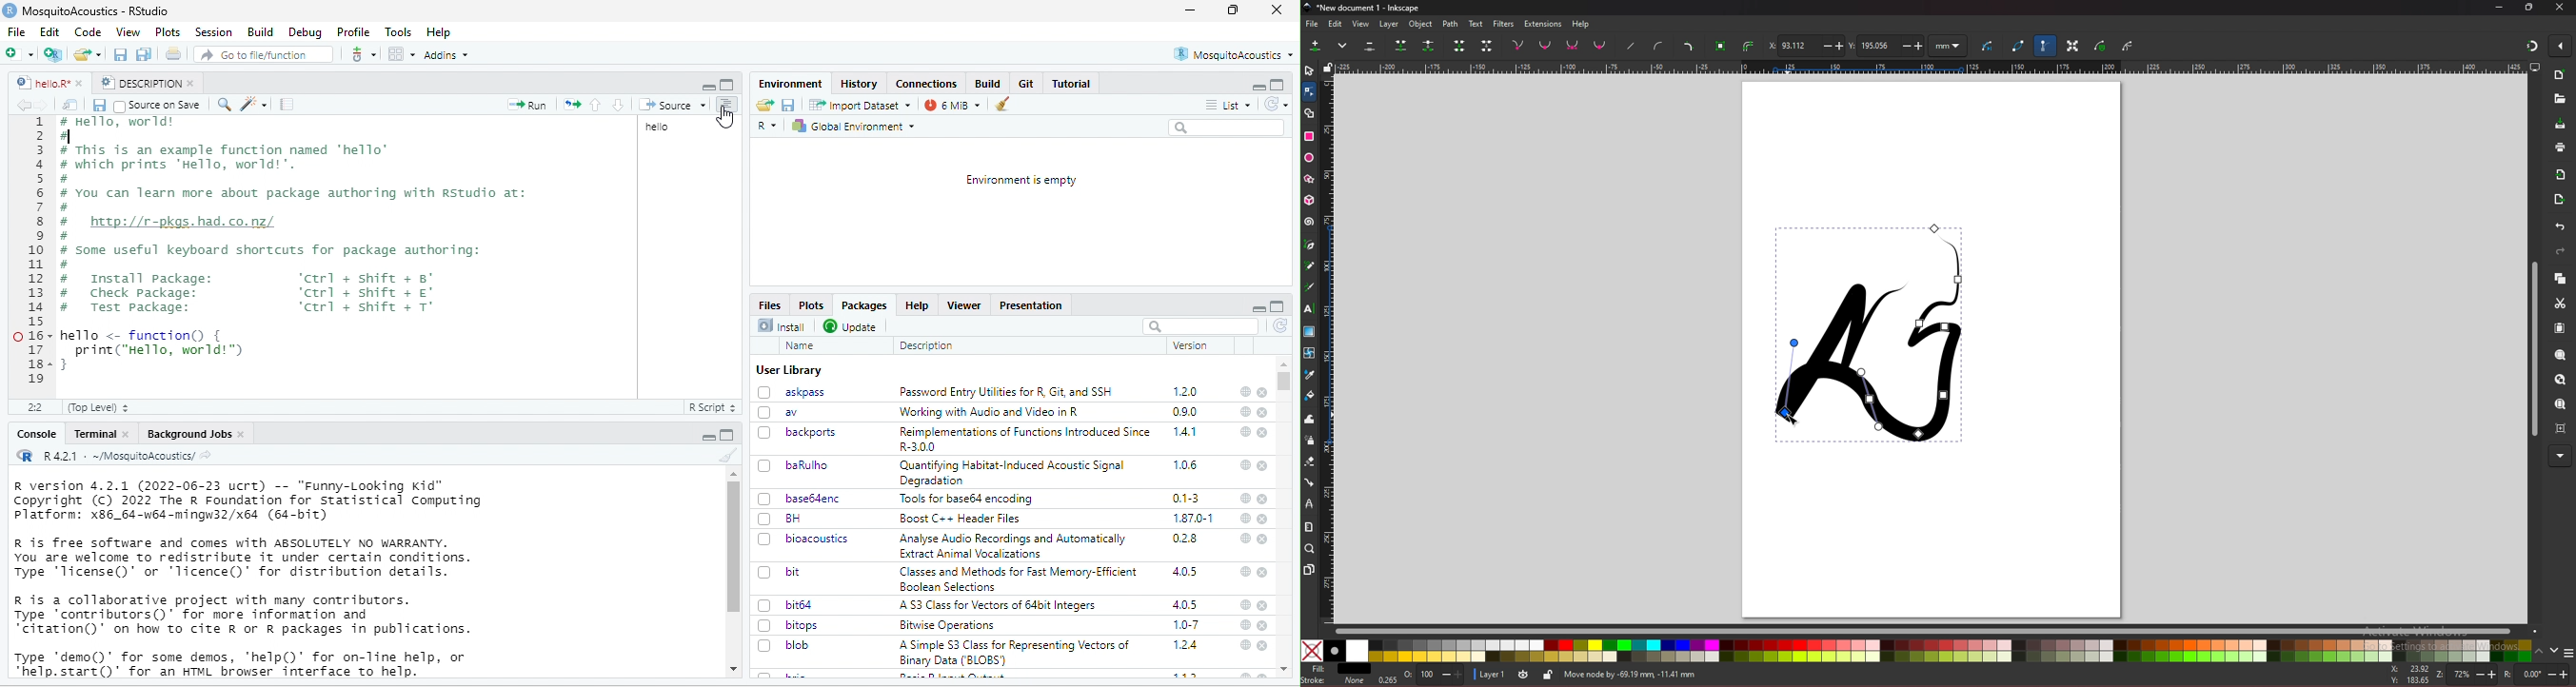 Image resolution: width=2576 pixels, height=700 pixels. Describe the element at coordinates (258, 31) in the screenshot. I see `Build` at that location.